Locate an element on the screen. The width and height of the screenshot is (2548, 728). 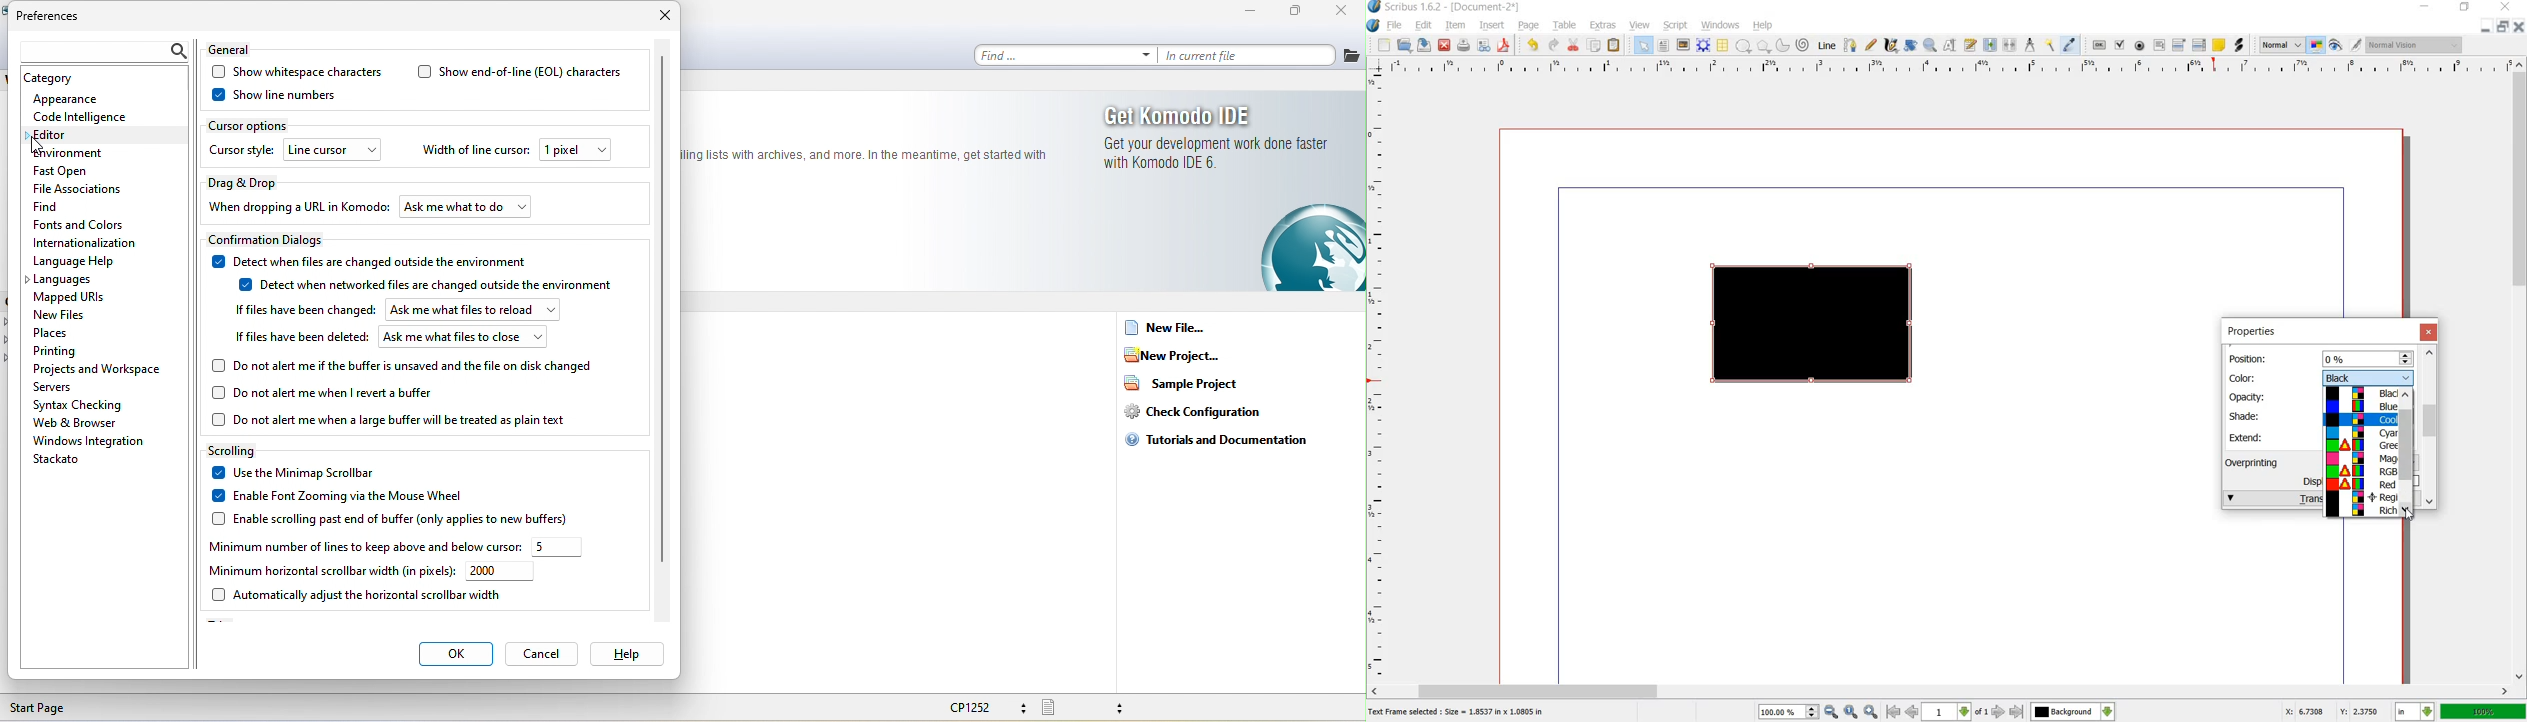
close is located at coordinates (2518, 26).